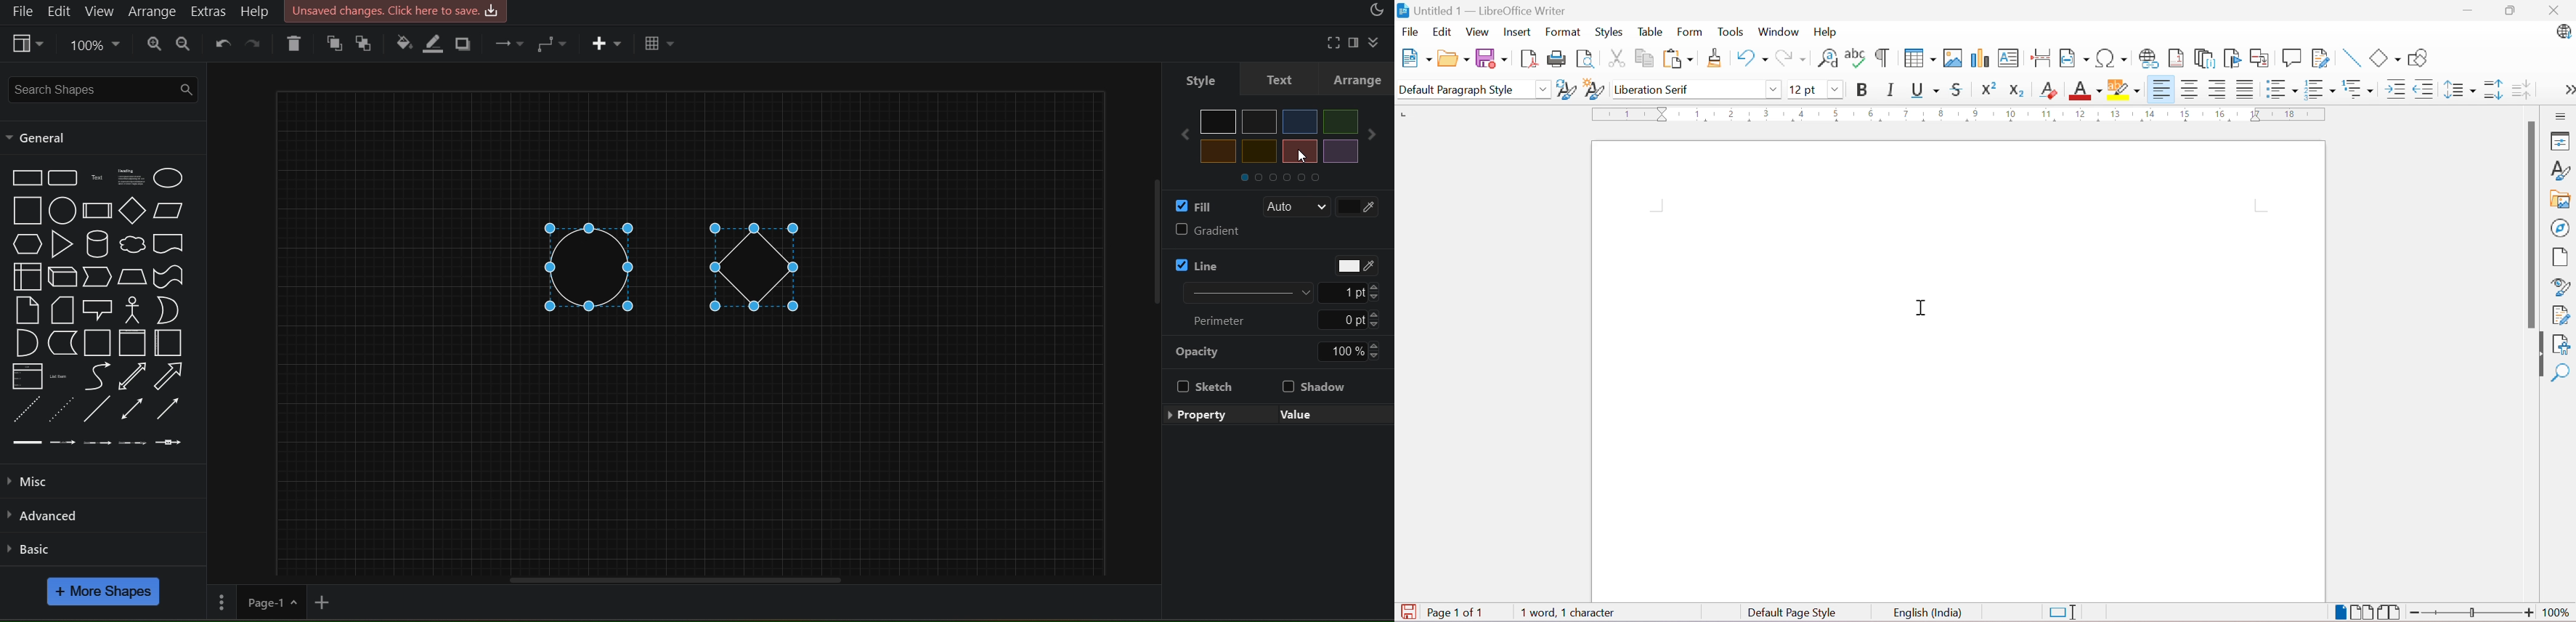 Image resolution: width=2576 pixels, height=644 pixels. Describe the element at coordinates (1408, 611) in the screenshot. I see `The document has been modified. Click to save the document.` at that location.